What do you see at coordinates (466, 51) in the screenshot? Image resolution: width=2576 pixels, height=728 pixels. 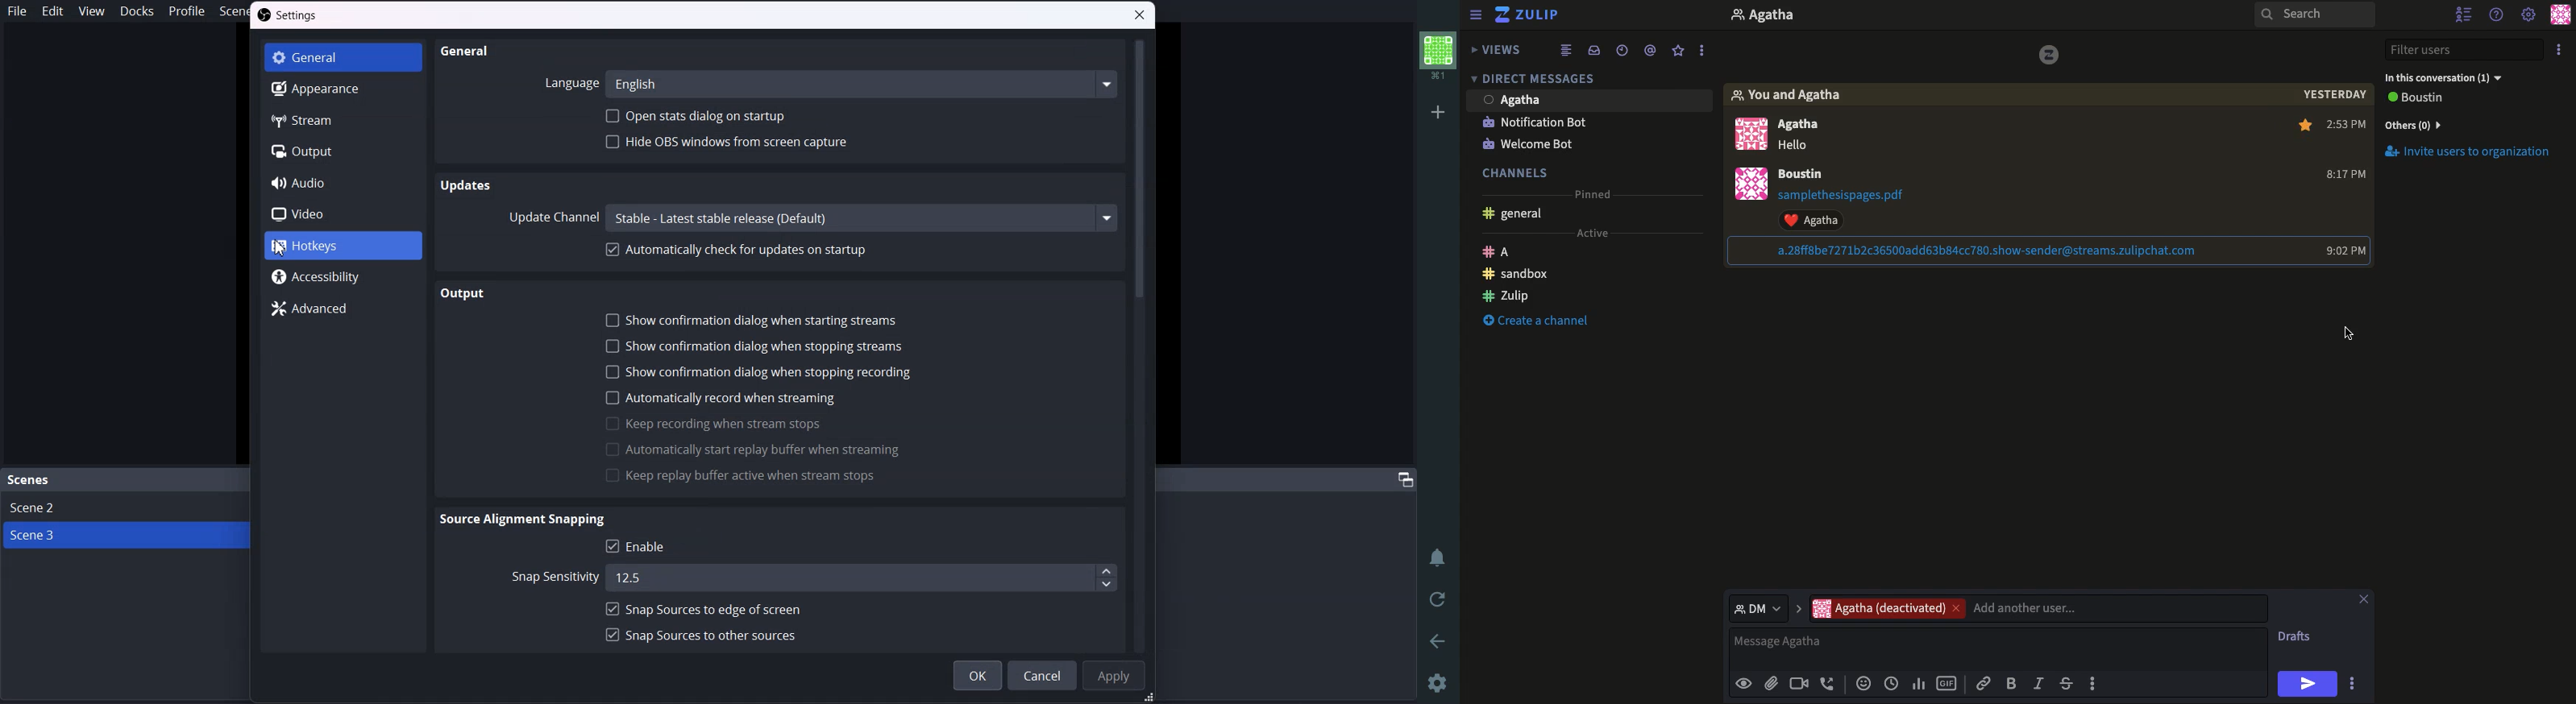 I see `General` at bounding box center [466, 51].